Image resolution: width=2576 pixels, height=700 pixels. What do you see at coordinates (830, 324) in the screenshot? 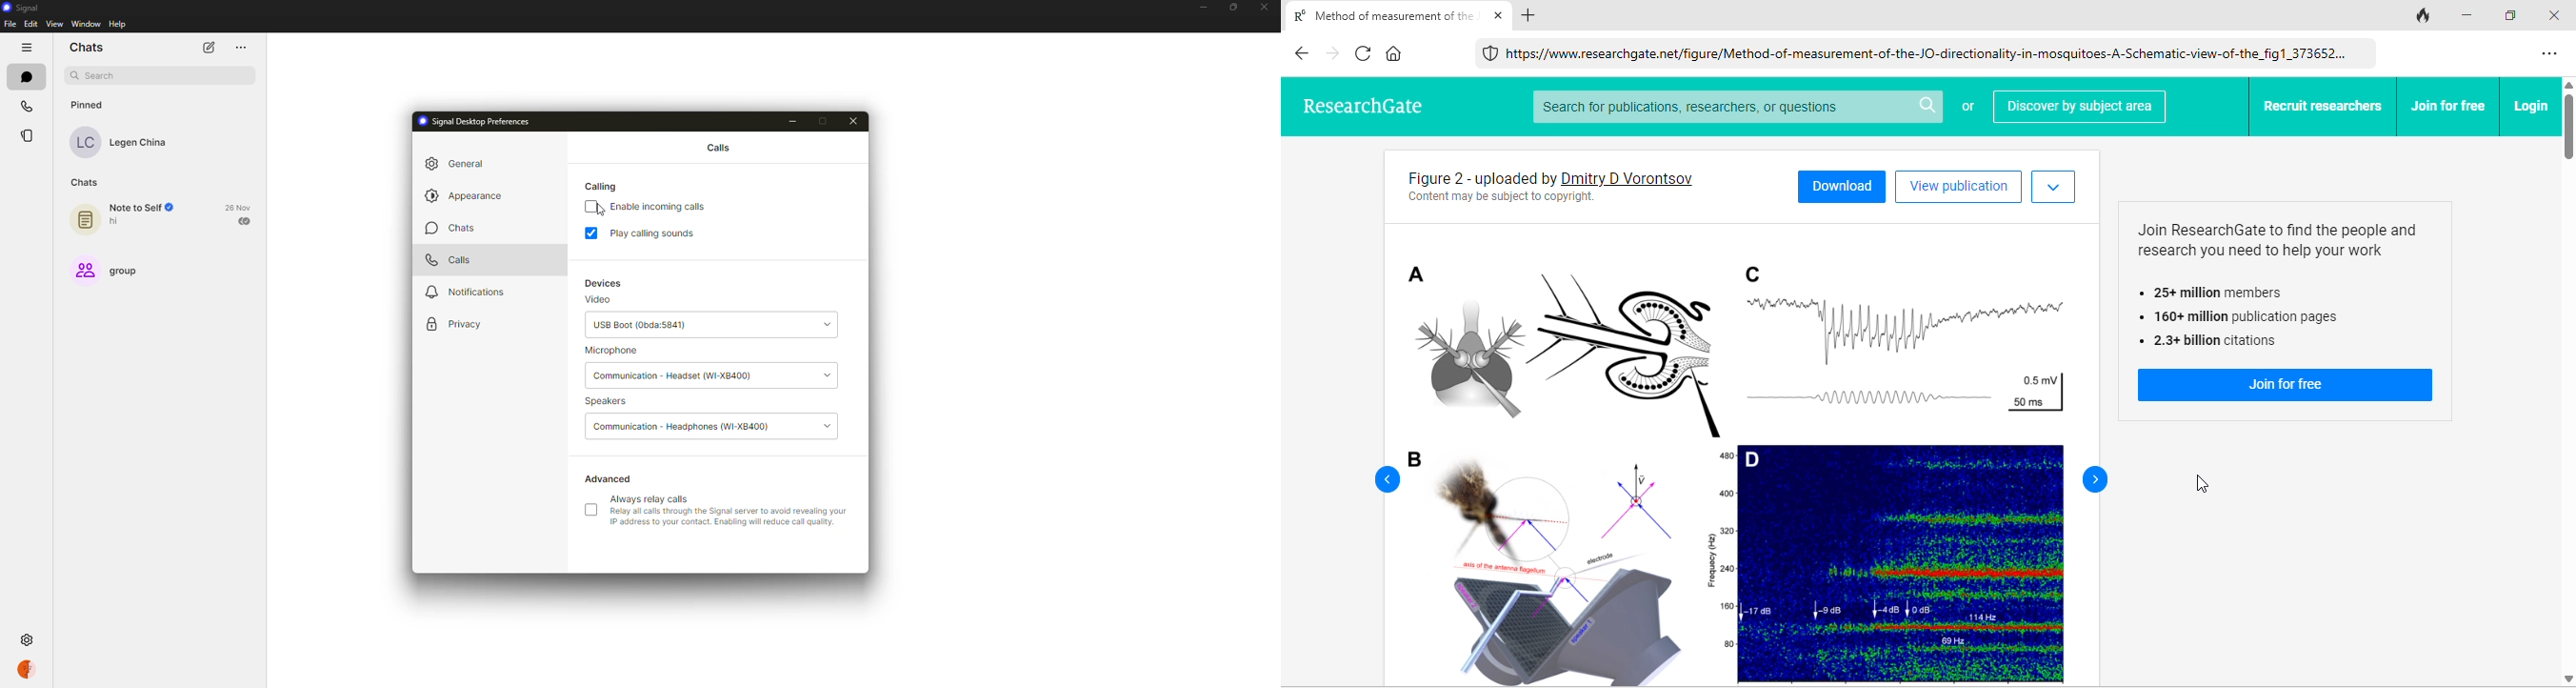
I see `drop` at bounding box center [830, 324].